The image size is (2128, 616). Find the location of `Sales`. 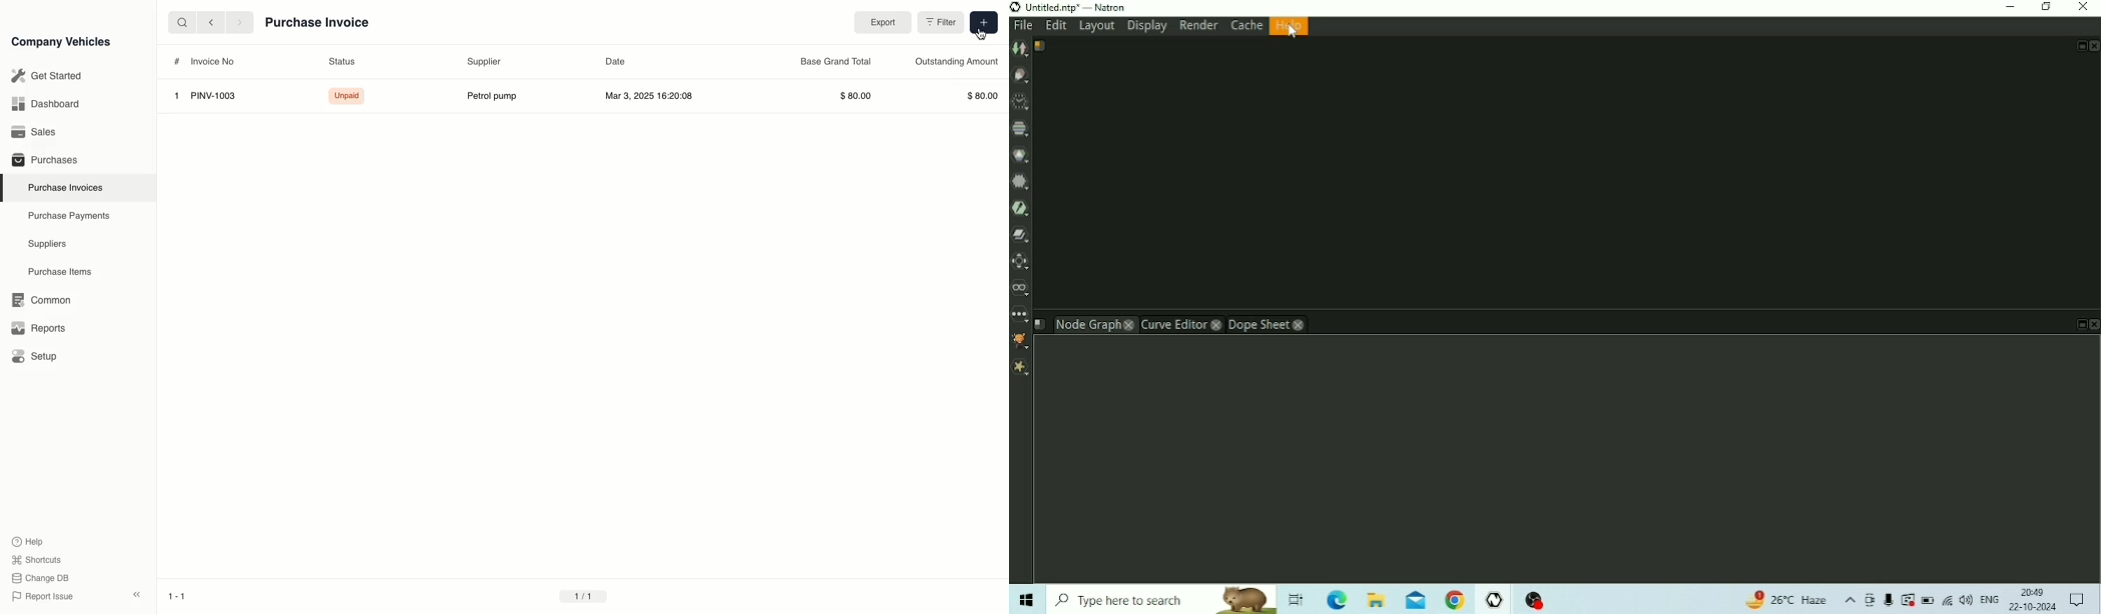

Sales is located at coordinates (34, 132).